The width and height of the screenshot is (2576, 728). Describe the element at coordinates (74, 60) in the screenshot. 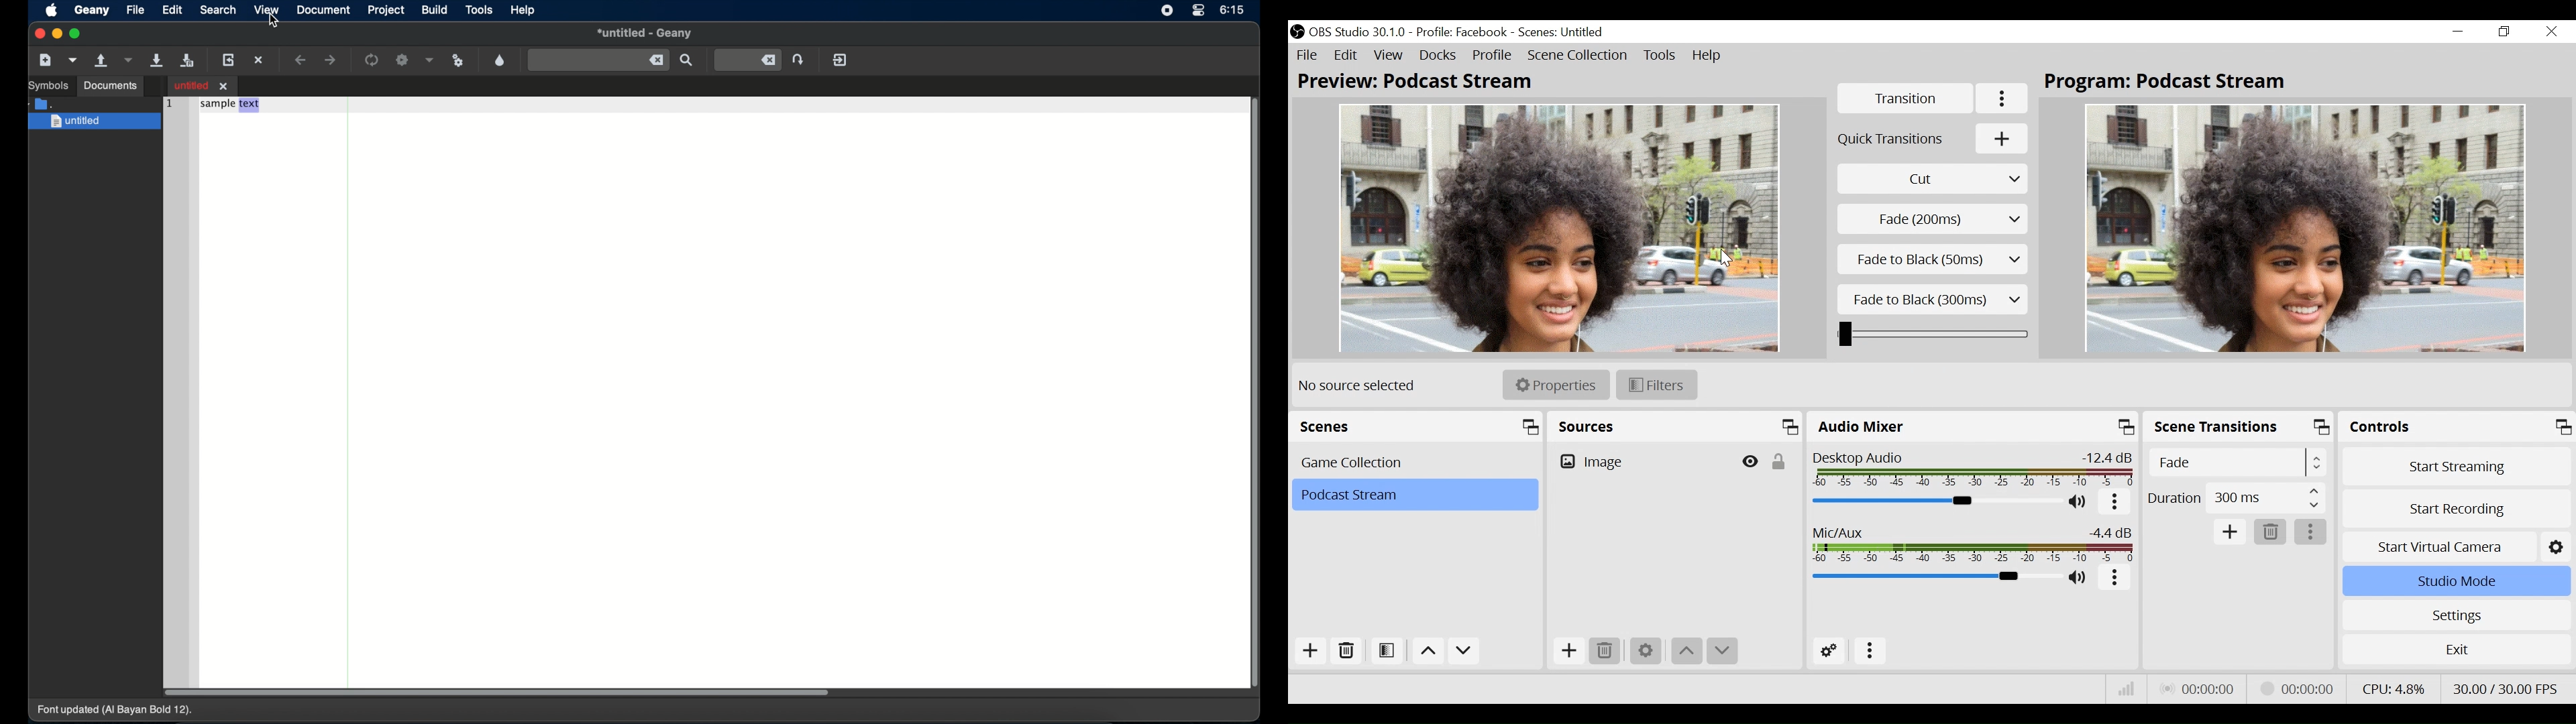

I see `open a file from template` at that location.